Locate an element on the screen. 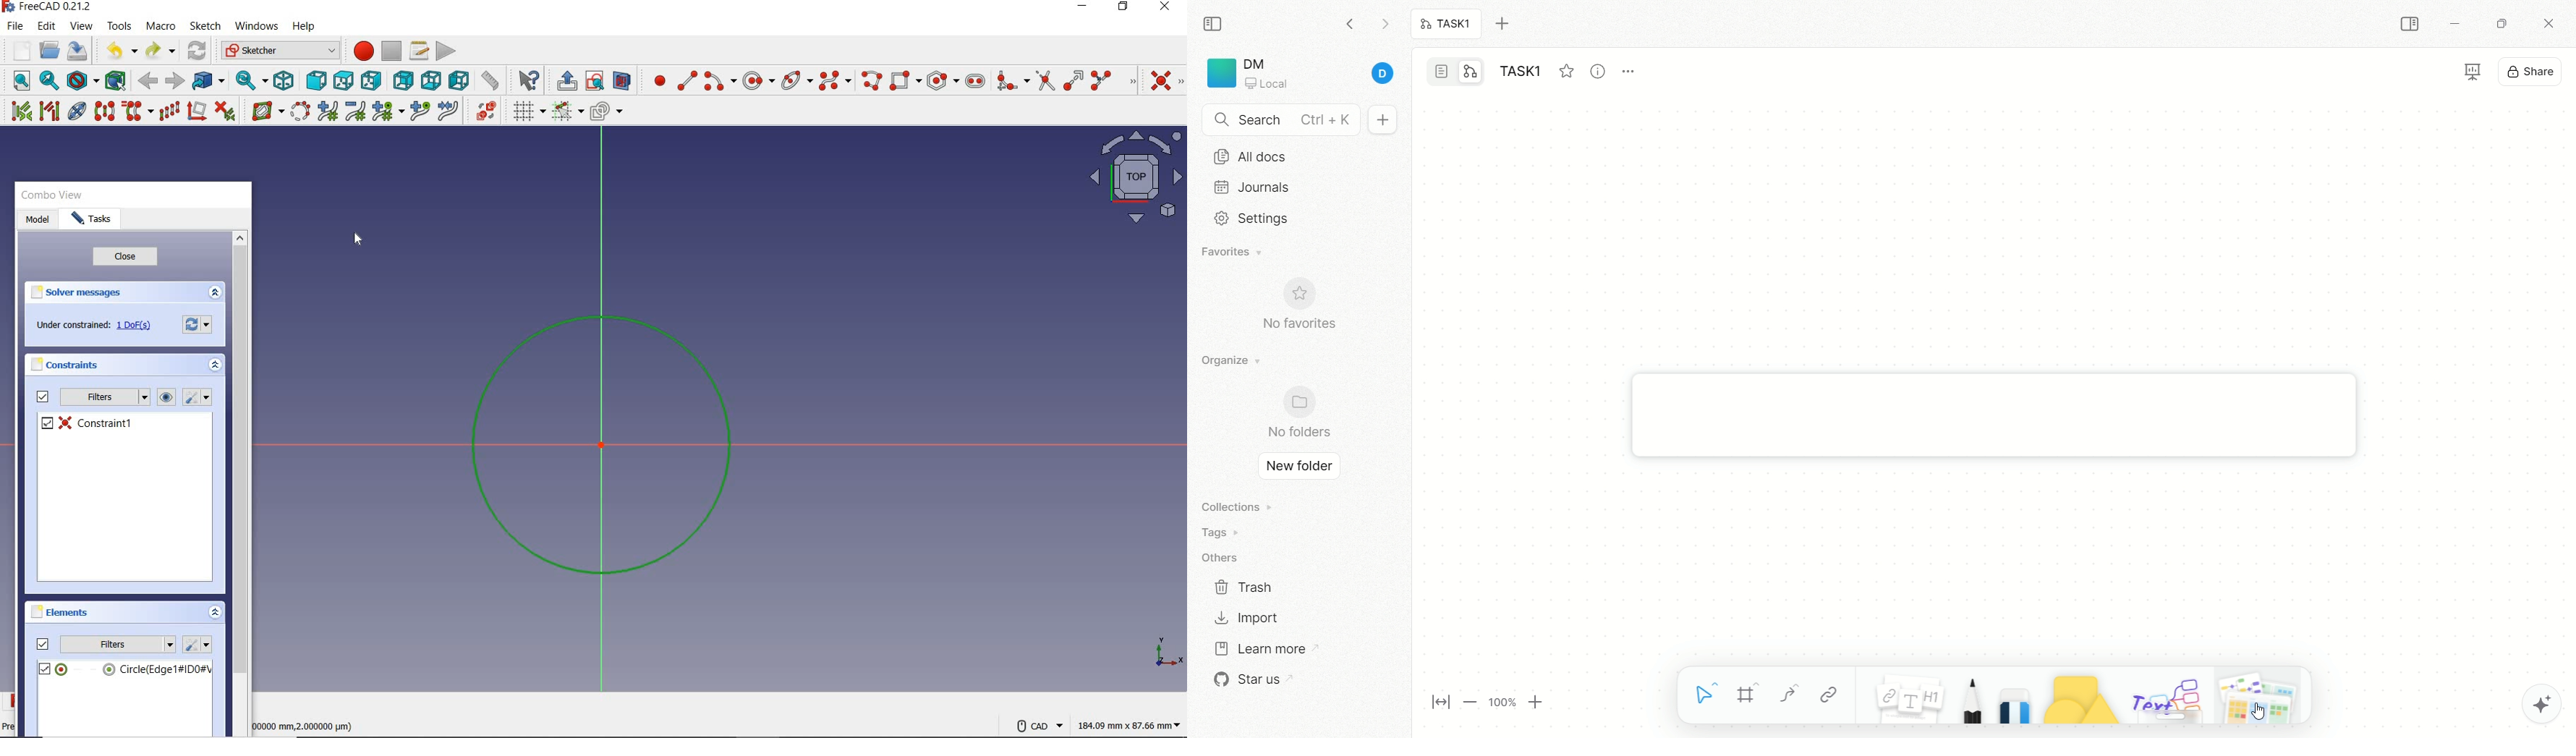 The height and width of the screenshot is (756, 2576). solver messages is located at coordinates (84, 292).